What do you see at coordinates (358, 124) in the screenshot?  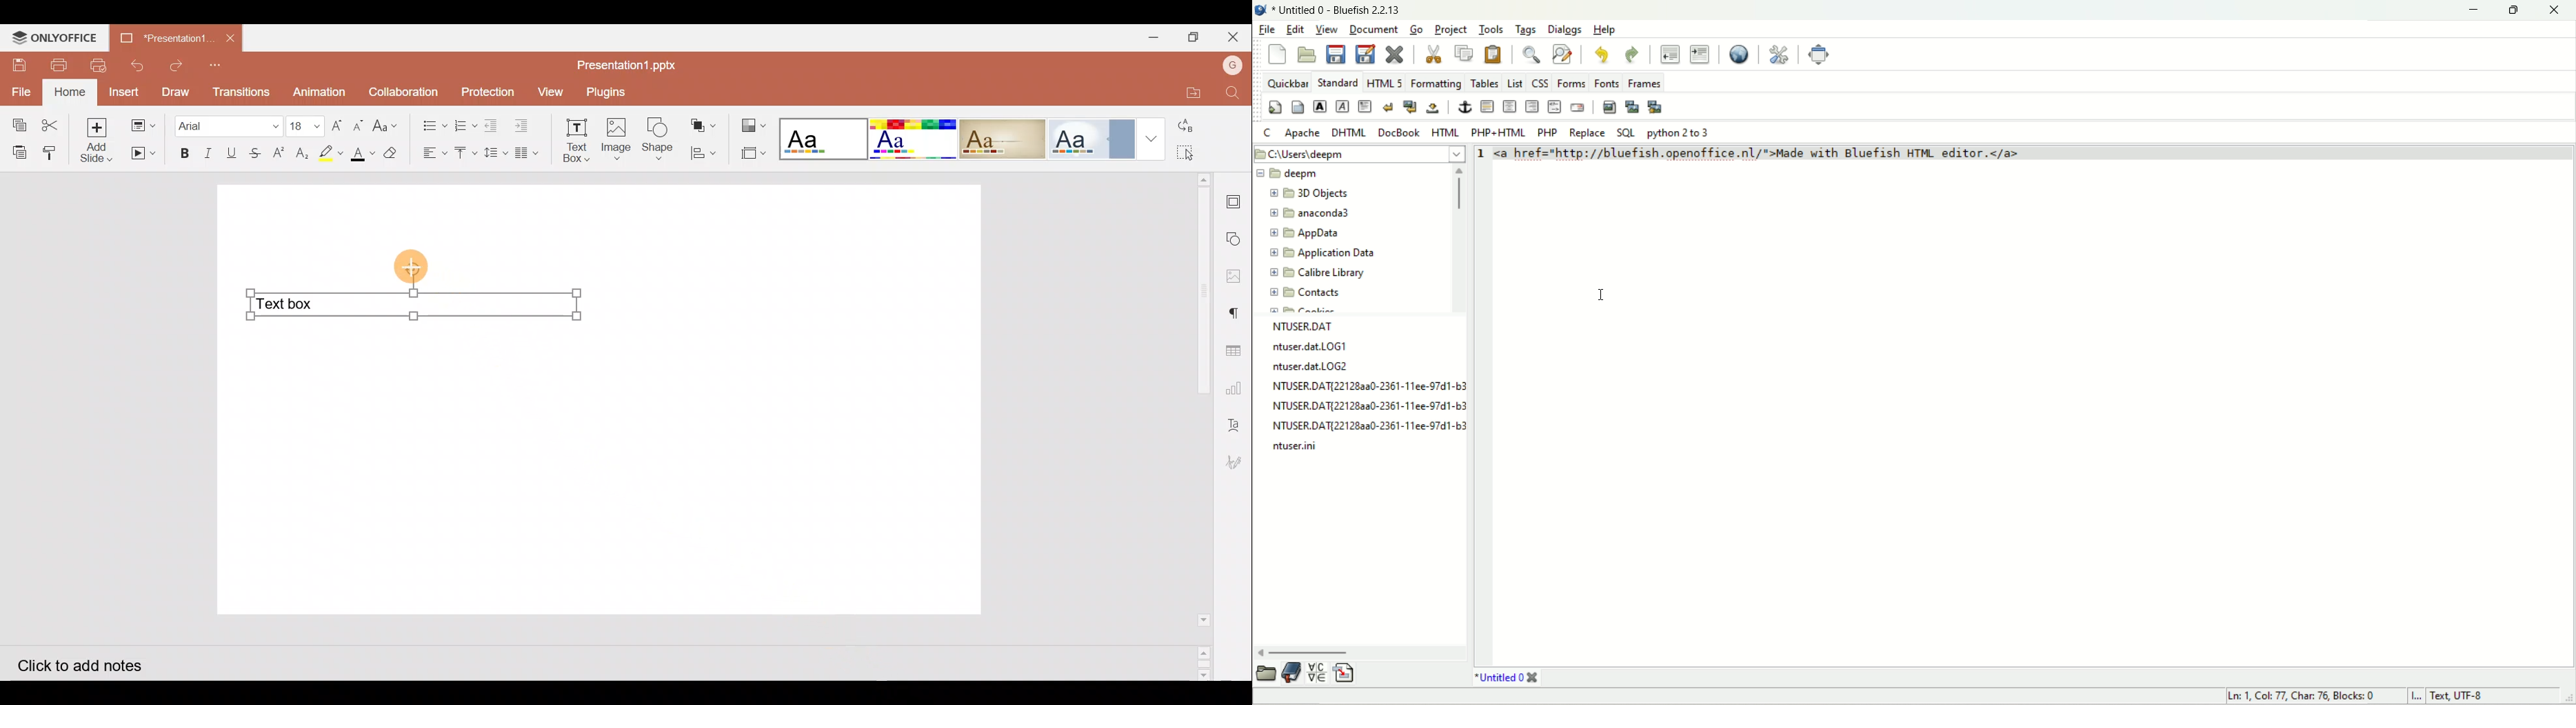 I see `Decrease font size` at bounding box center [358, 124].